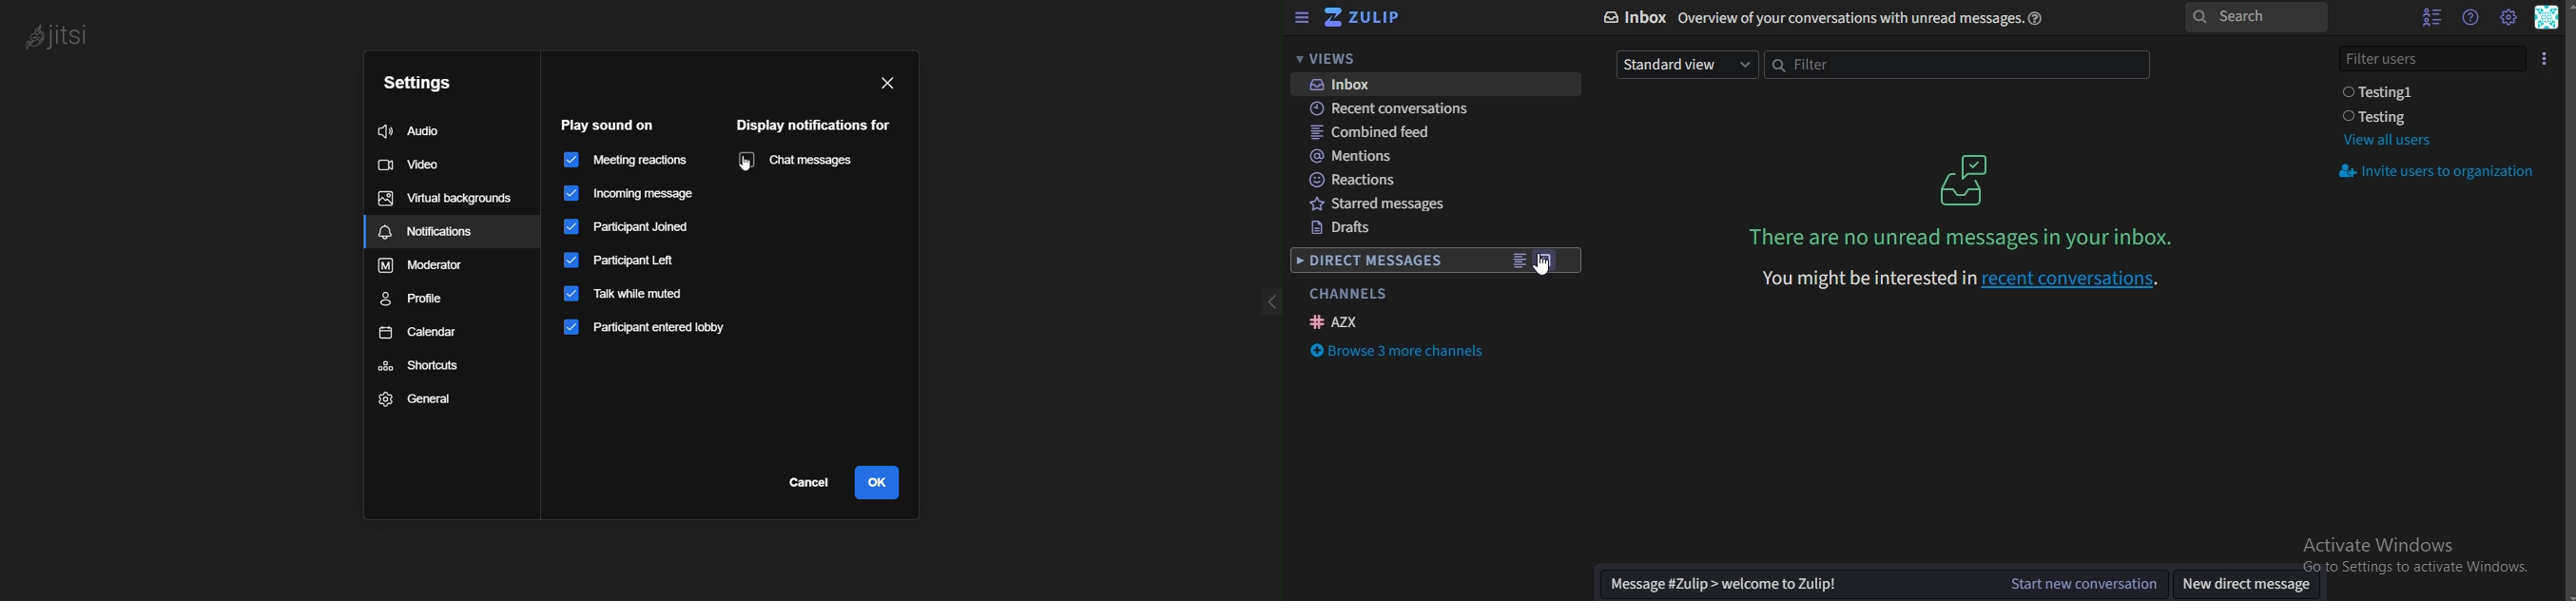  What do you see at coordinates (610, 125) in the screenshot?
I see `play sound on` at bounding box center [610, 125].